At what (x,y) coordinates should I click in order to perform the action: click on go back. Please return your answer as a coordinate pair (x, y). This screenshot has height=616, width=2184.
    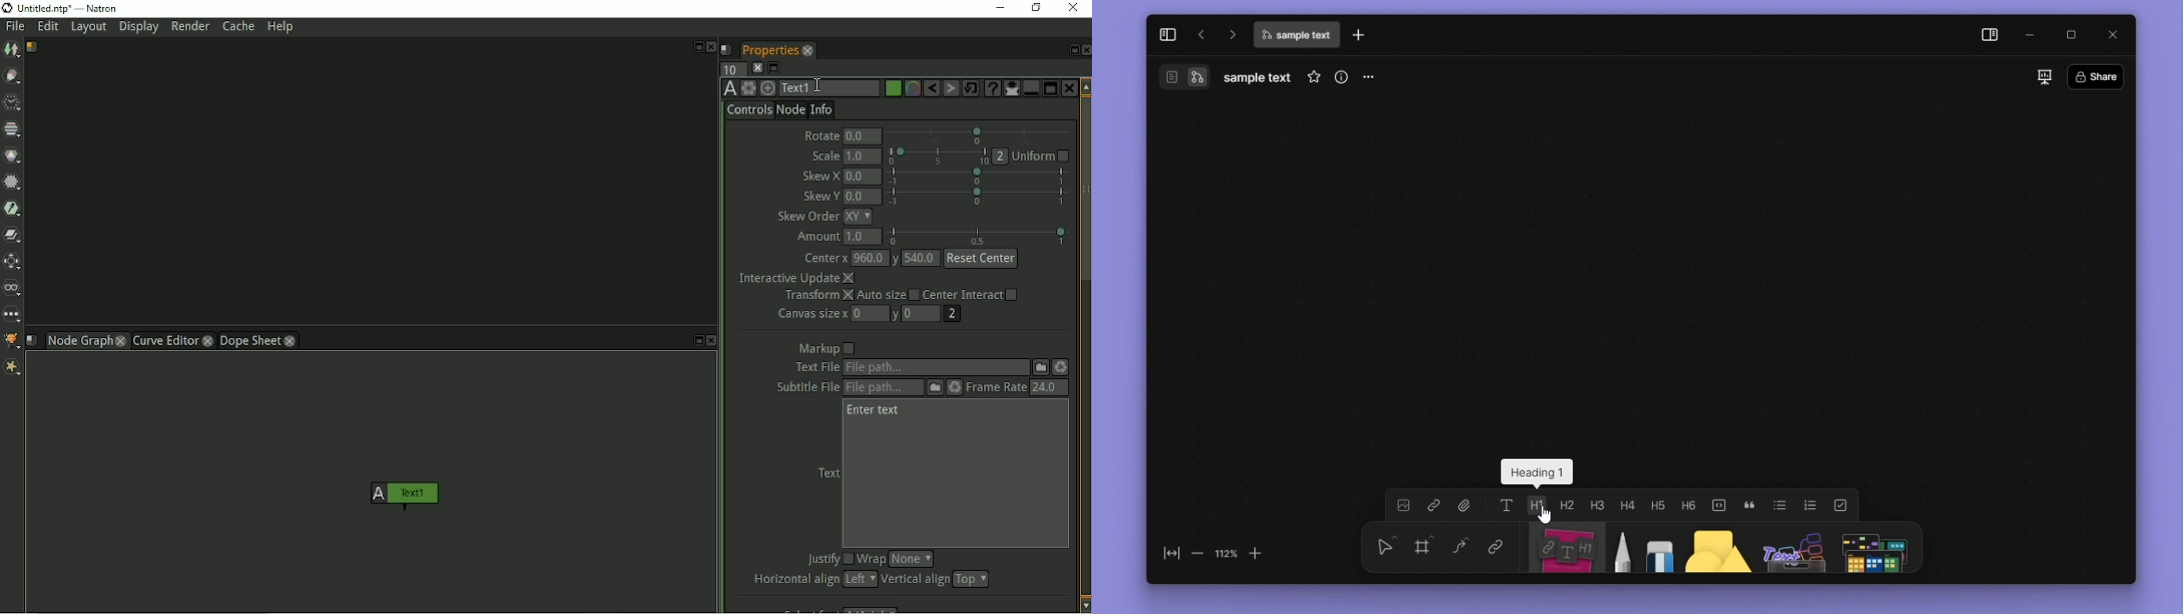
    Looking at the image, I should click on (1201, 34).